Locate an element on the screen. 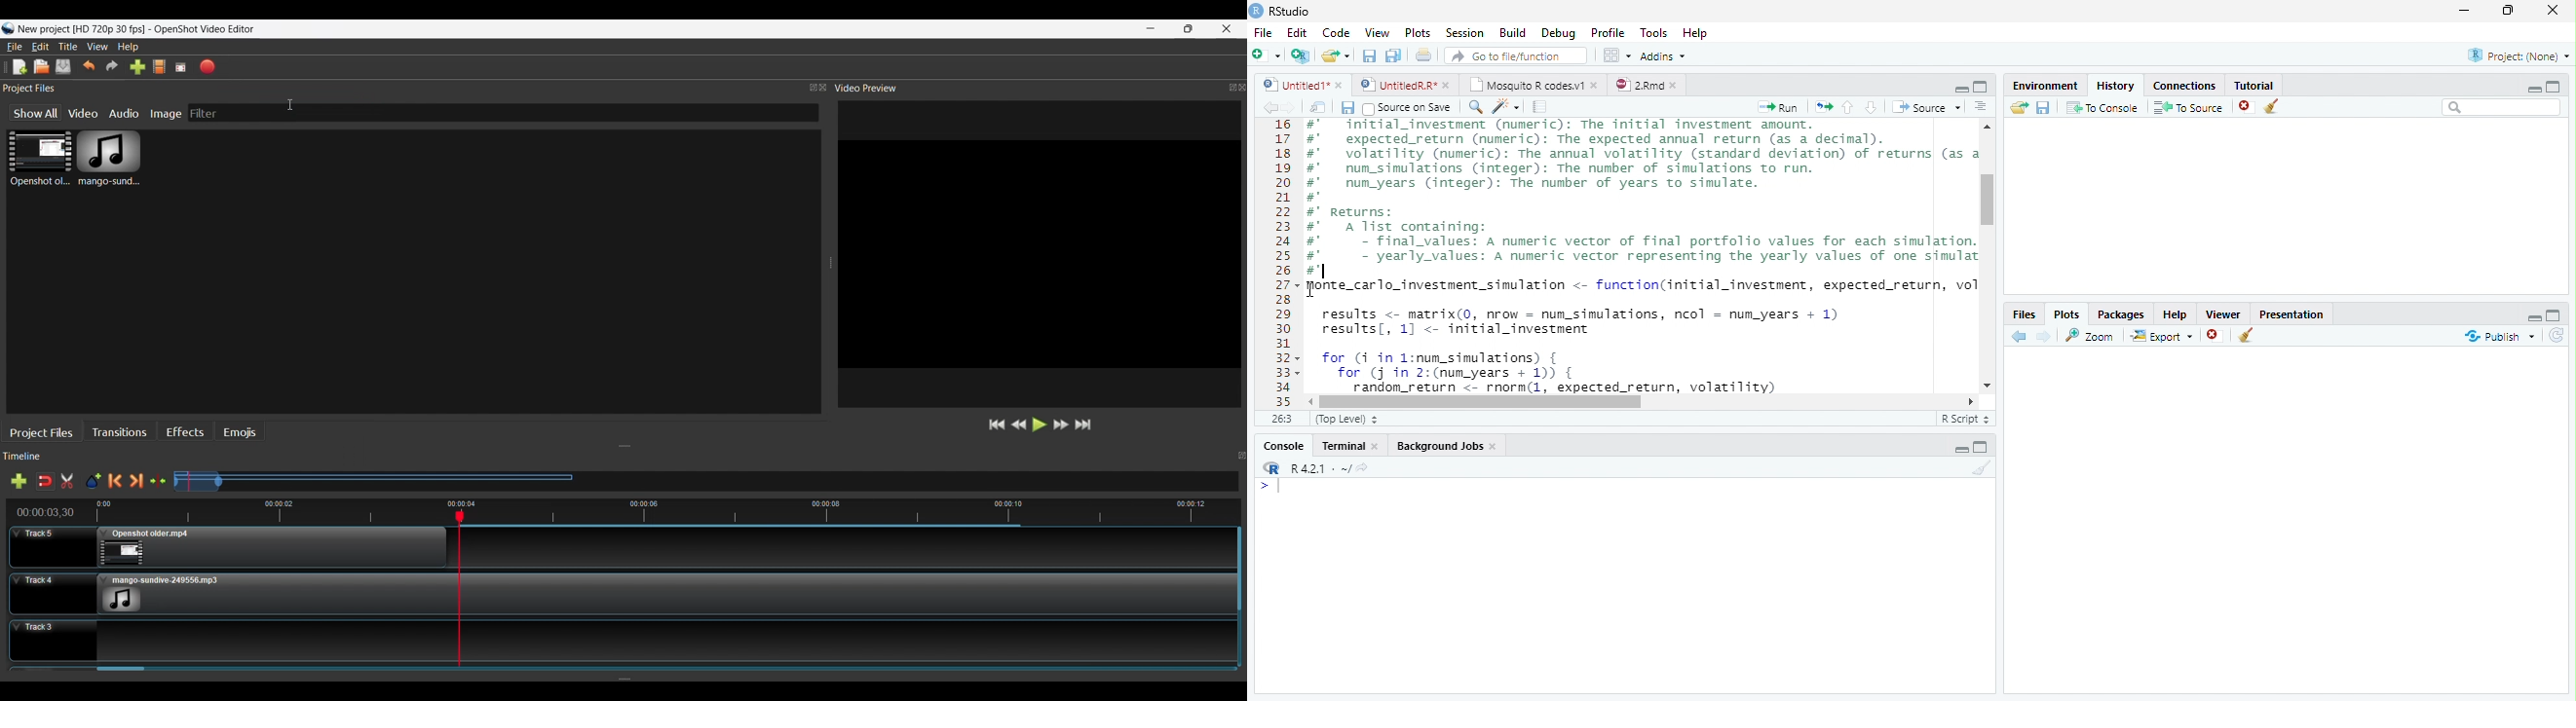 Image resolution: width=2576 pixels, height=728 pixels. Search is located at coordinates (2502, 107).